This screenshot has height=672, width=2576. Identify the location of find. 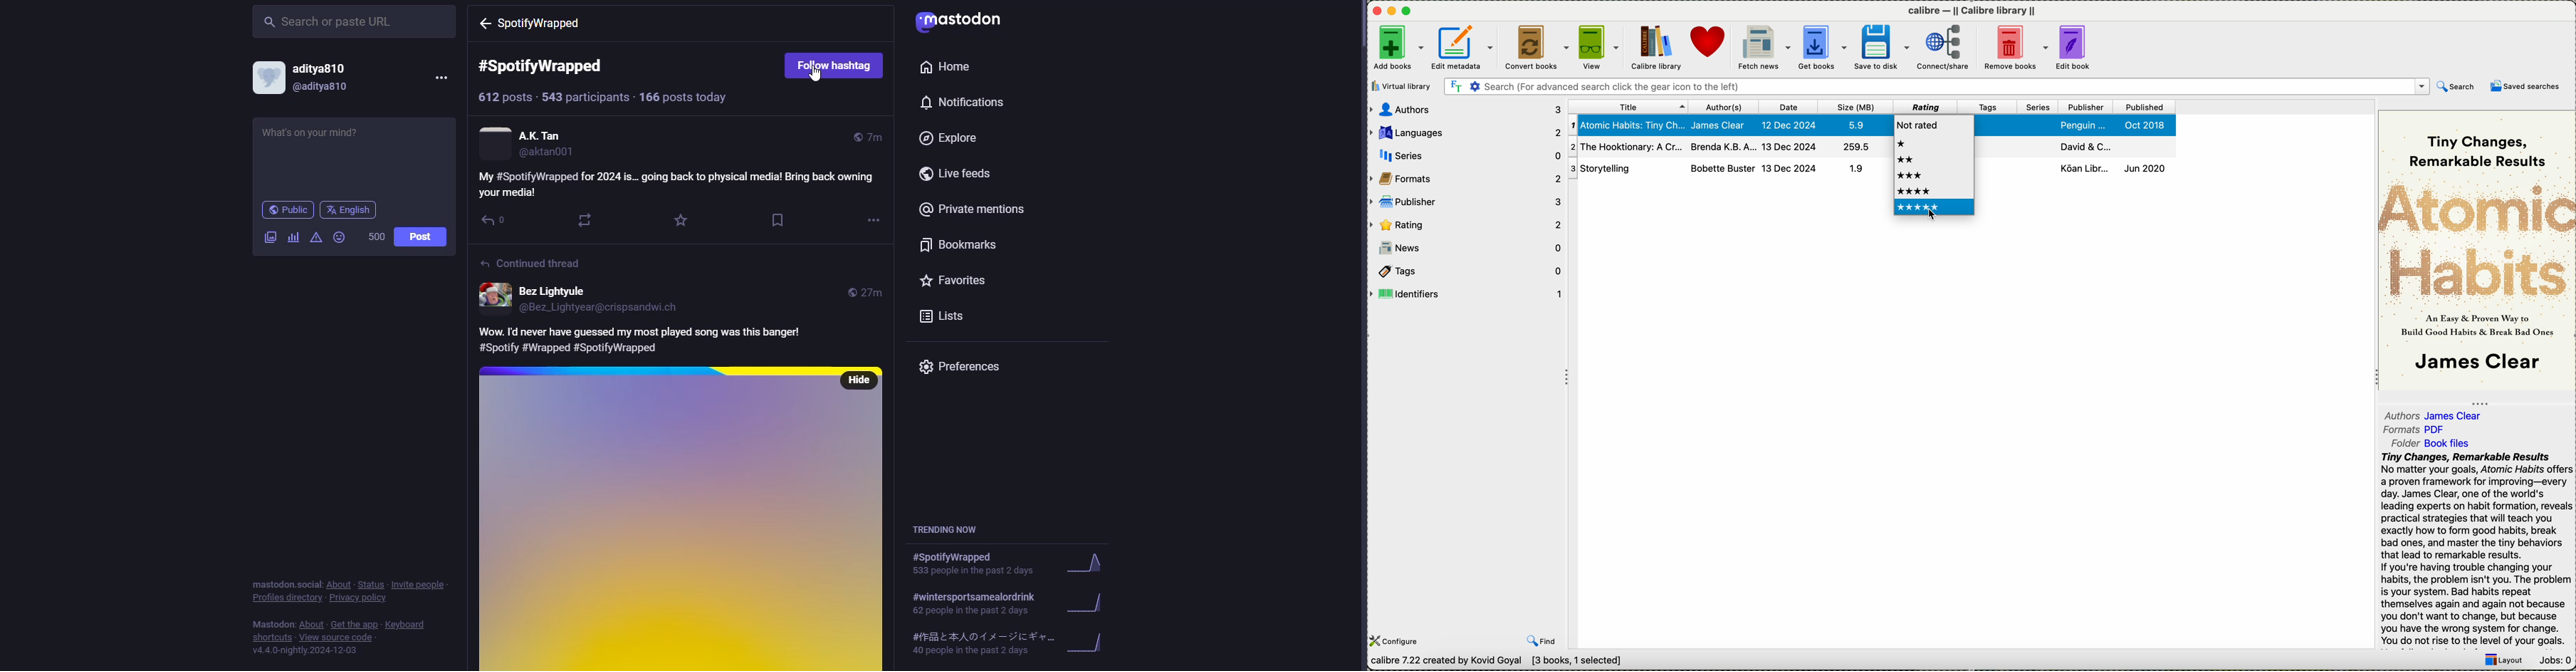
(1541, 641).